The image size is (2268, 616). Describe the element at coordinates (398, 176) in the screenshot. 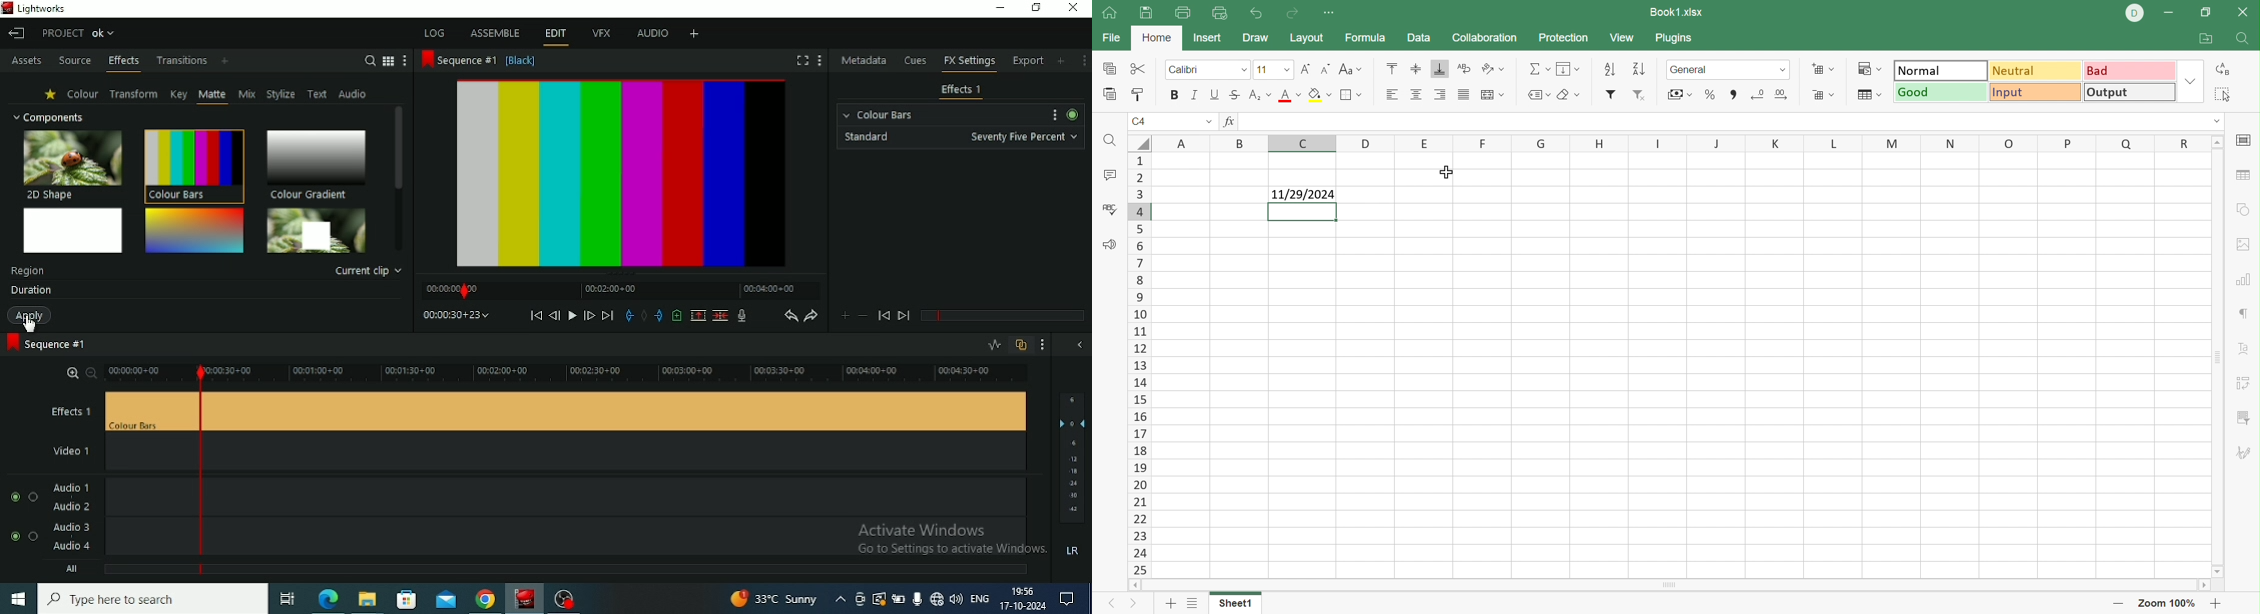

I see `Vertical scroll bar` at that location.